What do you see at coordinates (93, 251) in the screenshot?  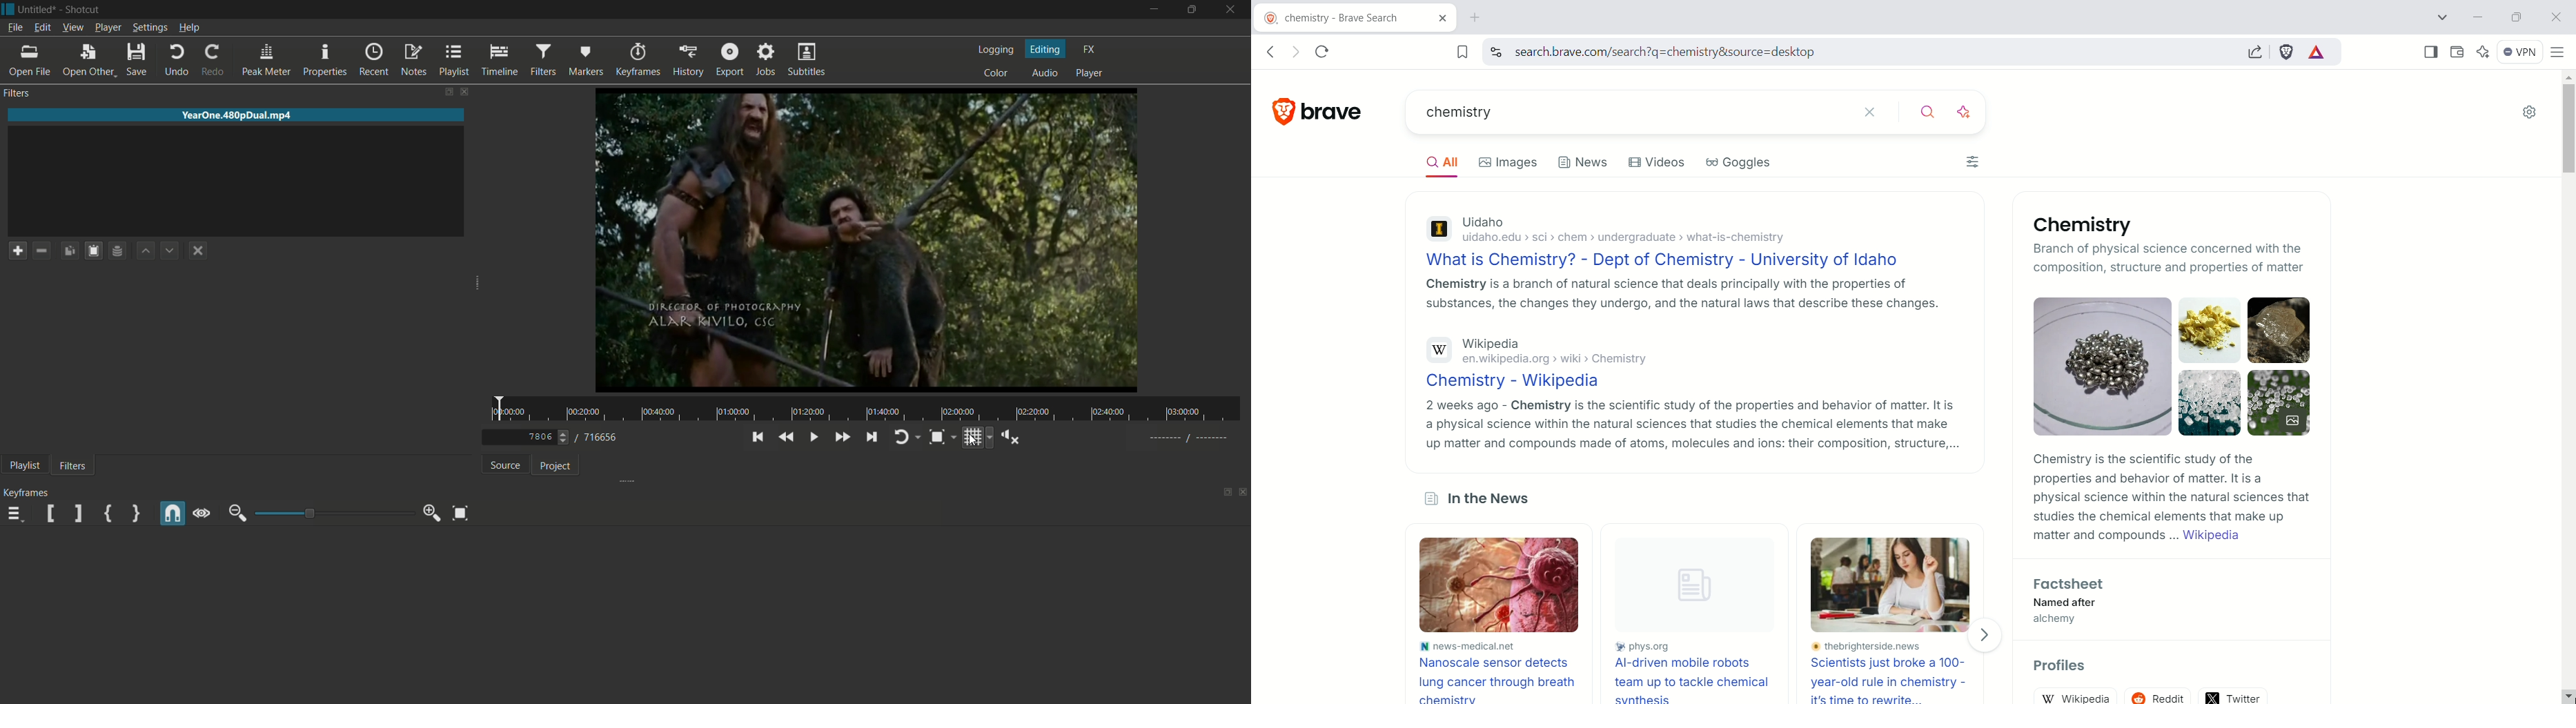 I see `paste filters` at bounding box center [93, 251].